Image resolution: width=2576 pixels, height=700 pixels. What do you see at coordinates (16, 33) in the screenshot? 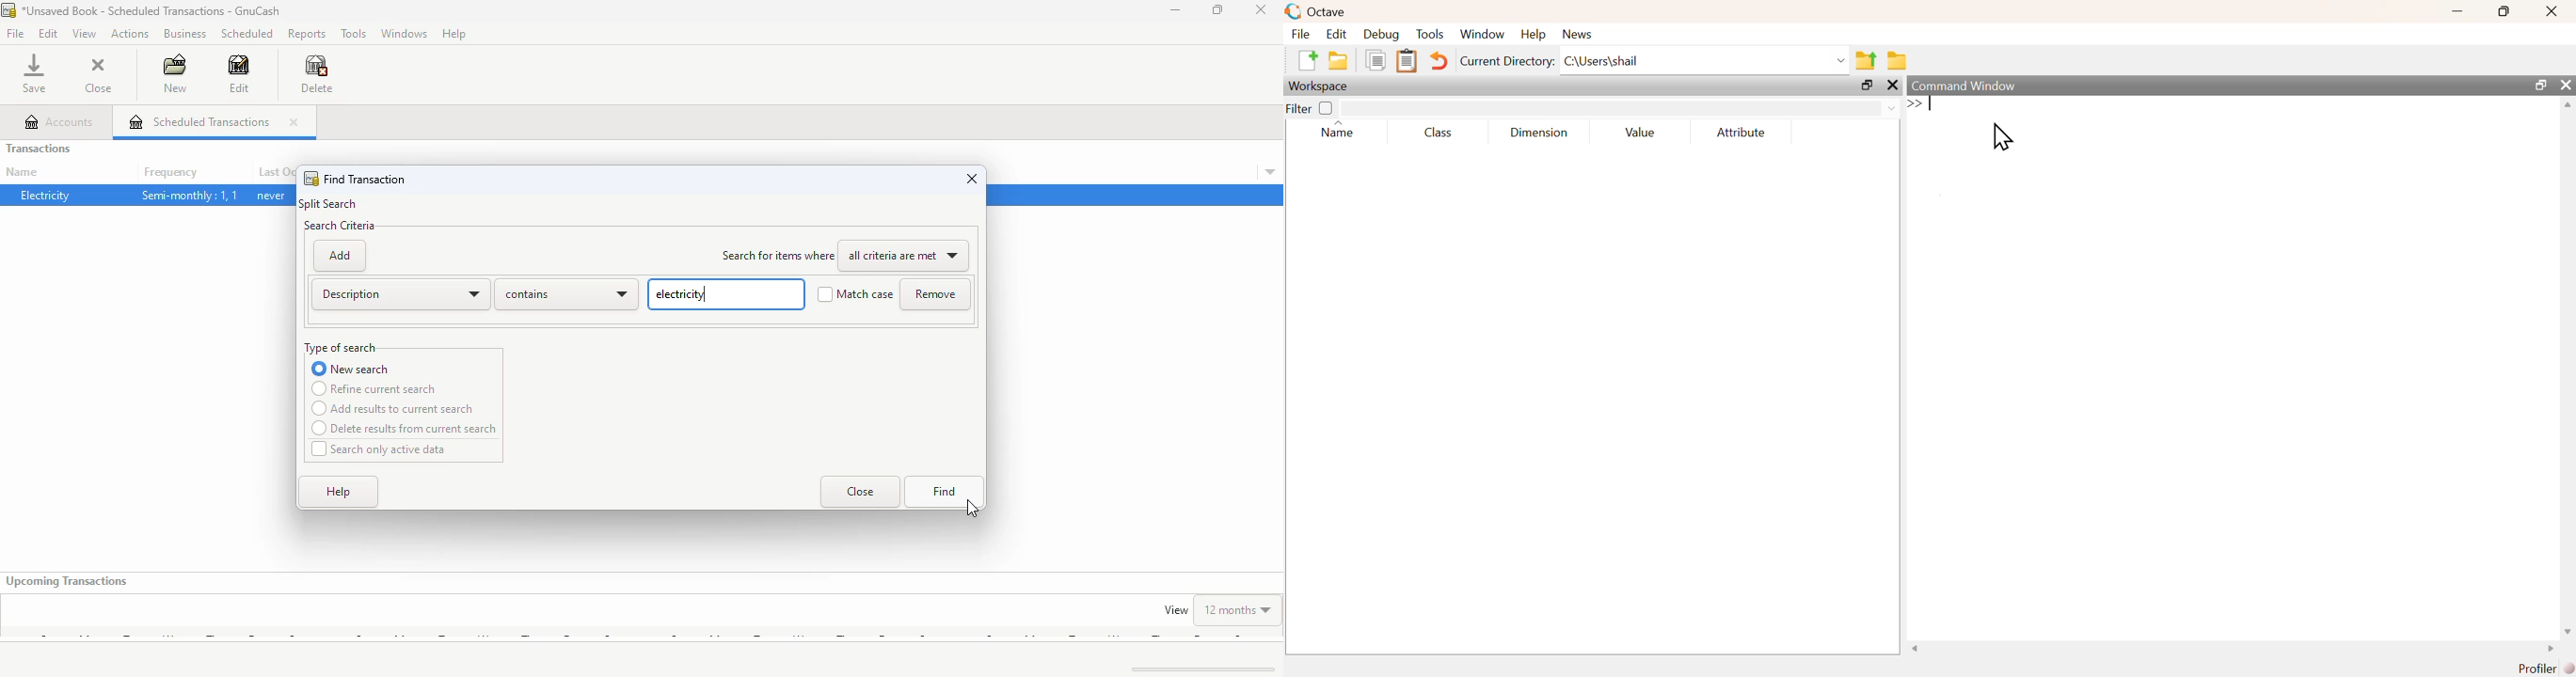
I see `file` at bounding box center [16, 33].